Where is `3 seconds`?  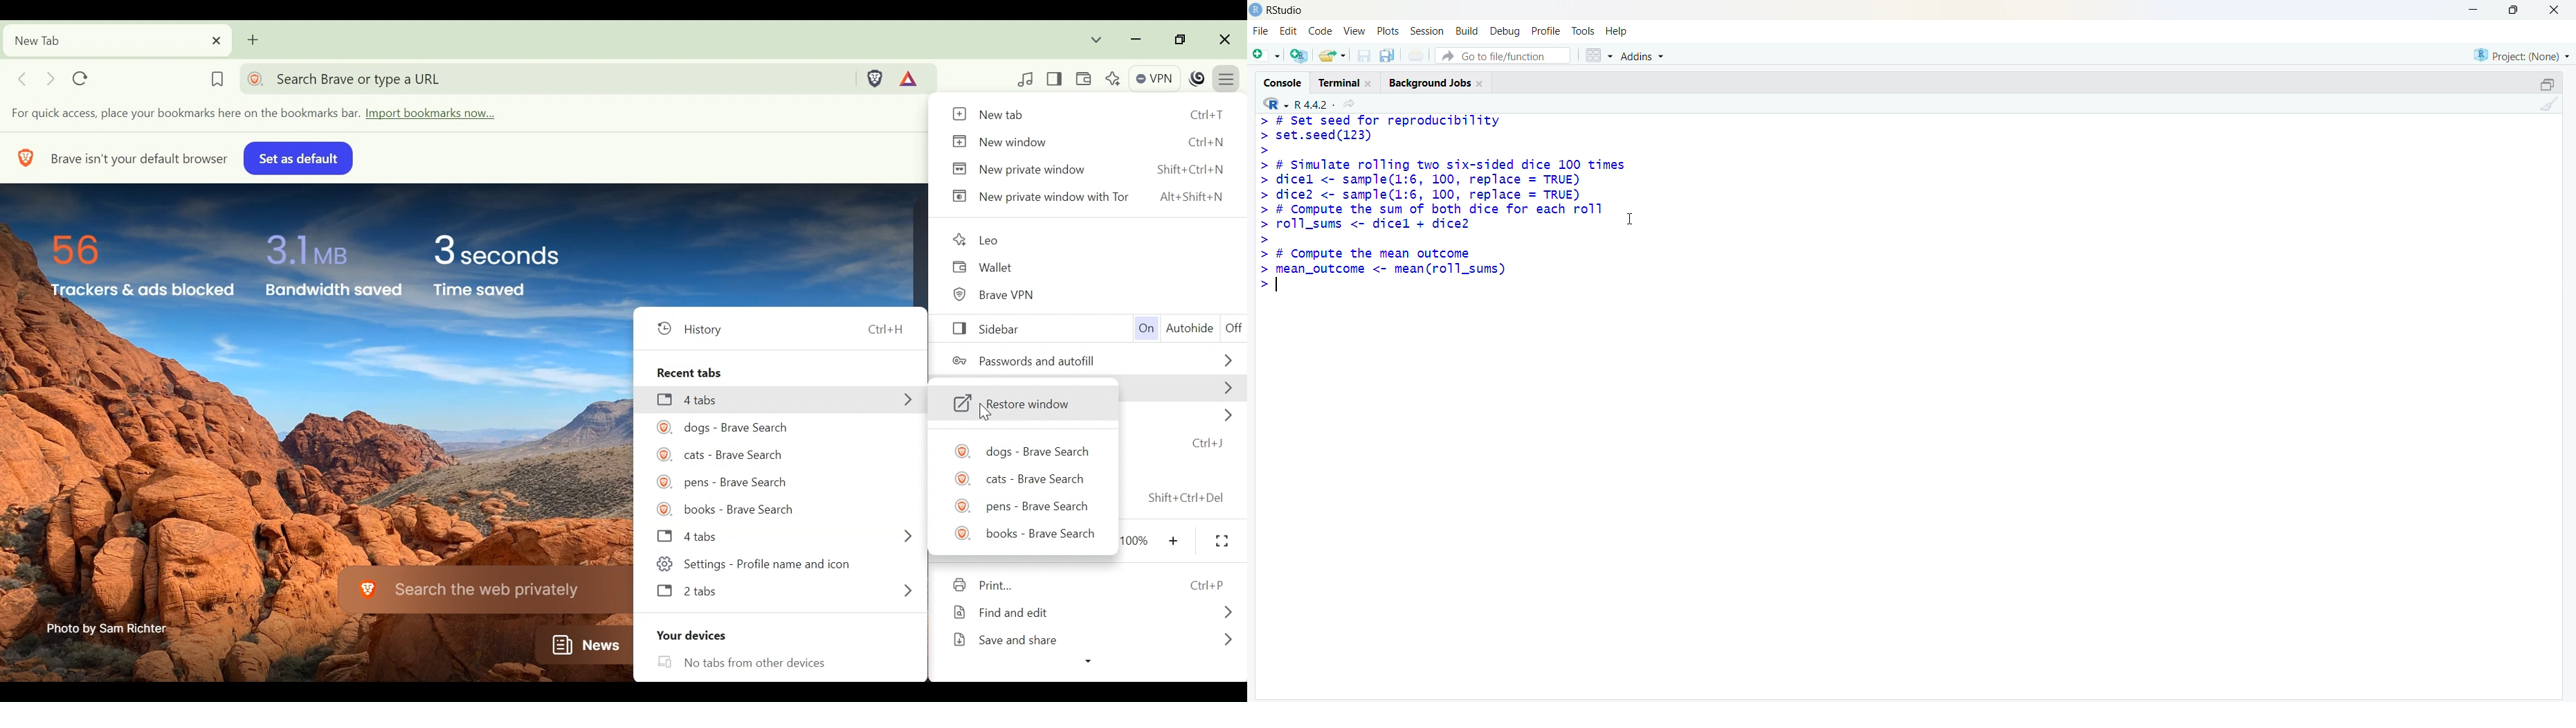
3 seconds is located at coordinates (506, 250).